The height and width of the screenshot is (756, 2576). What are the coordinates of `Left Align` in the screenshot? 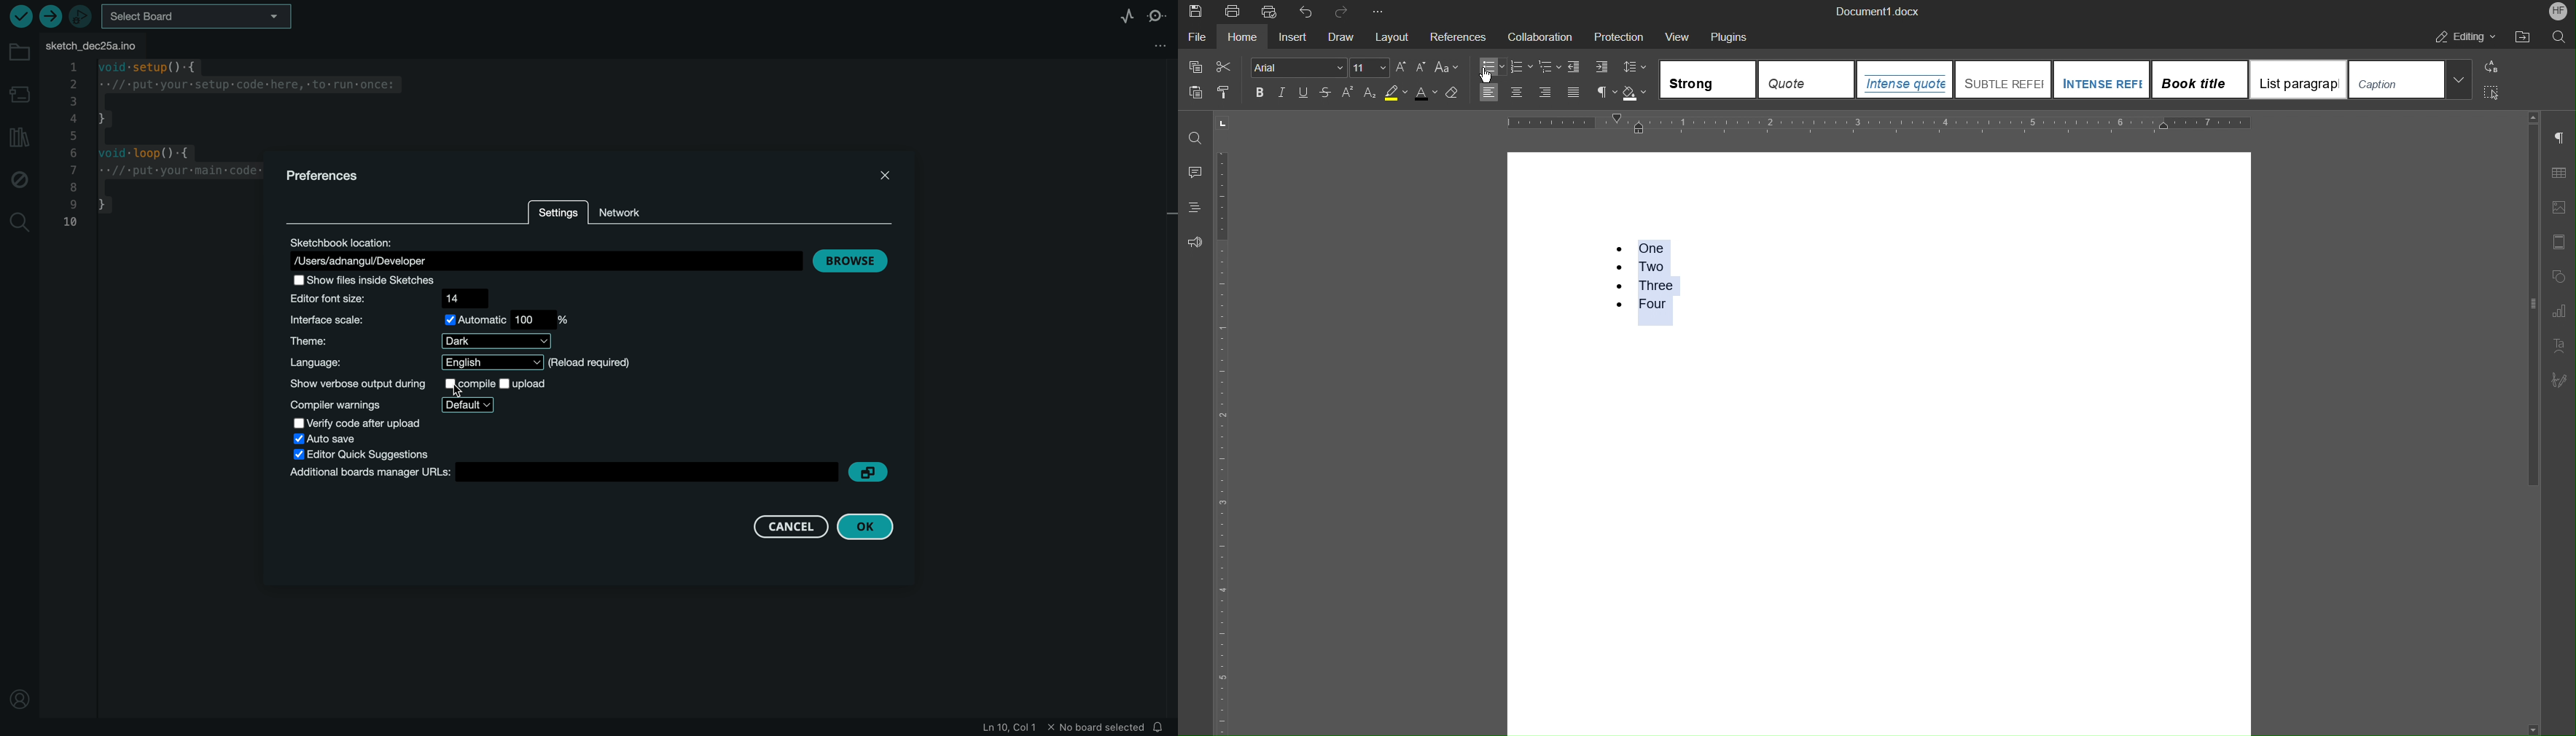 It's located at (1486, 93).